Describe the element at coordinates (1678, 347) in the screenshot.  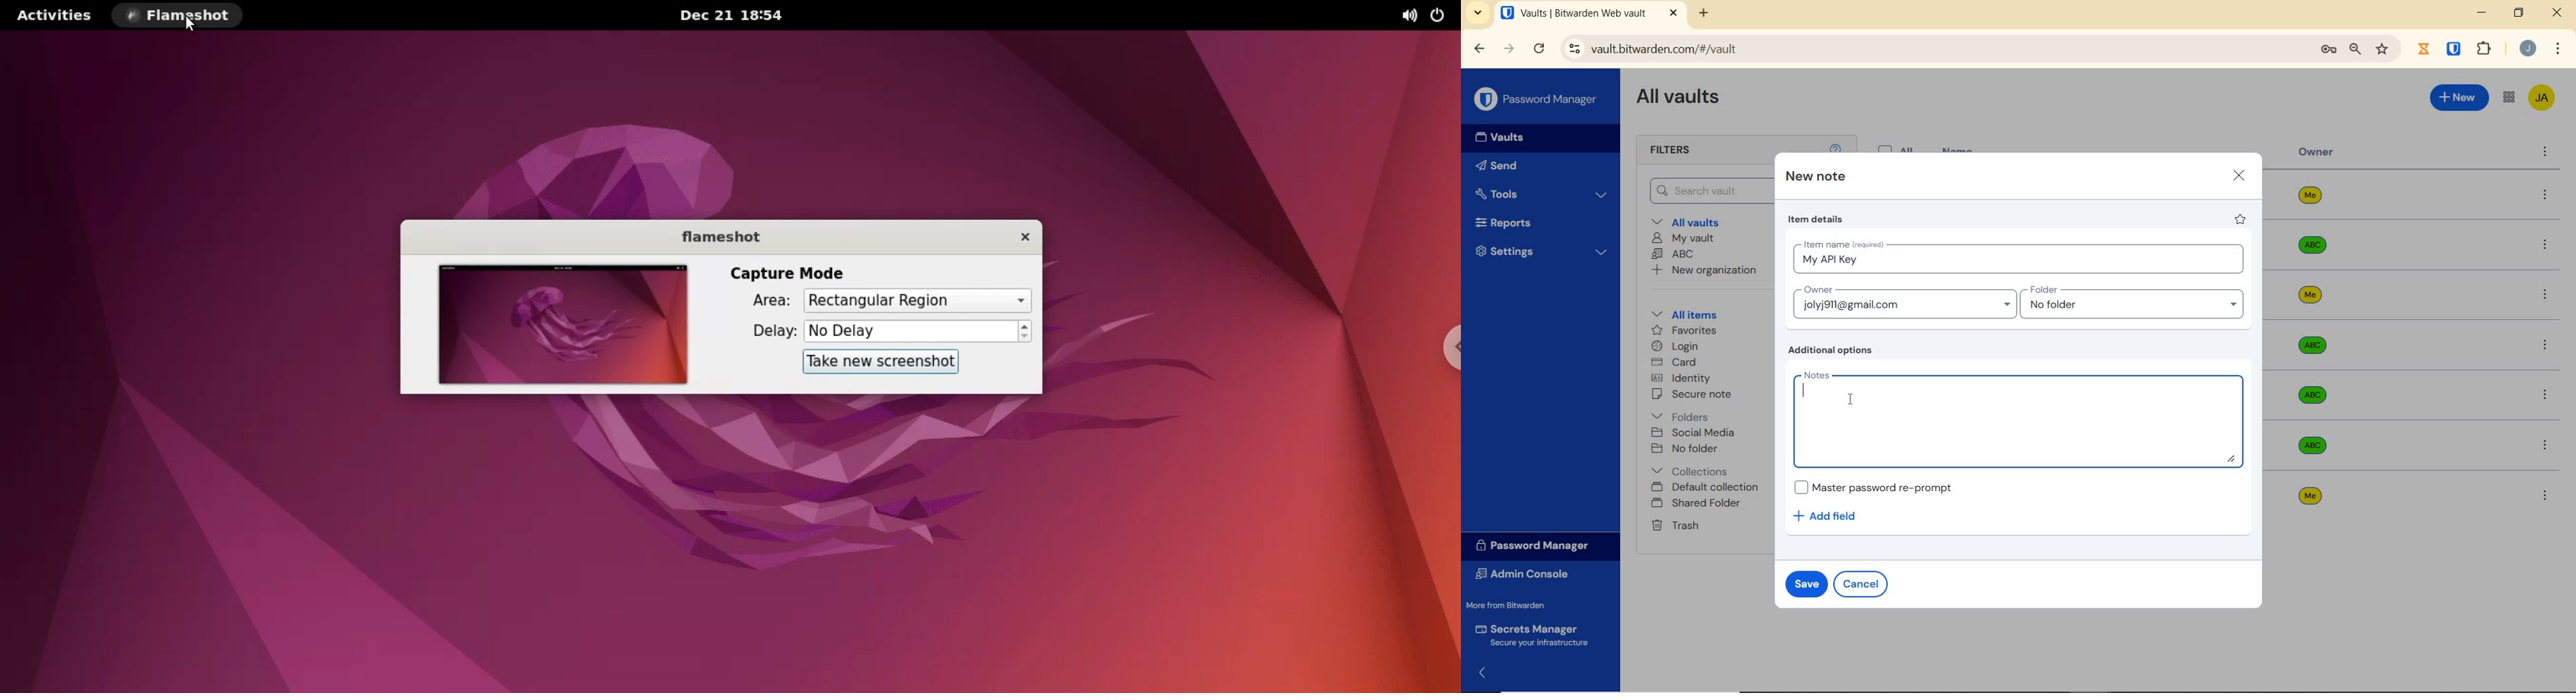
I see `login` at that location.